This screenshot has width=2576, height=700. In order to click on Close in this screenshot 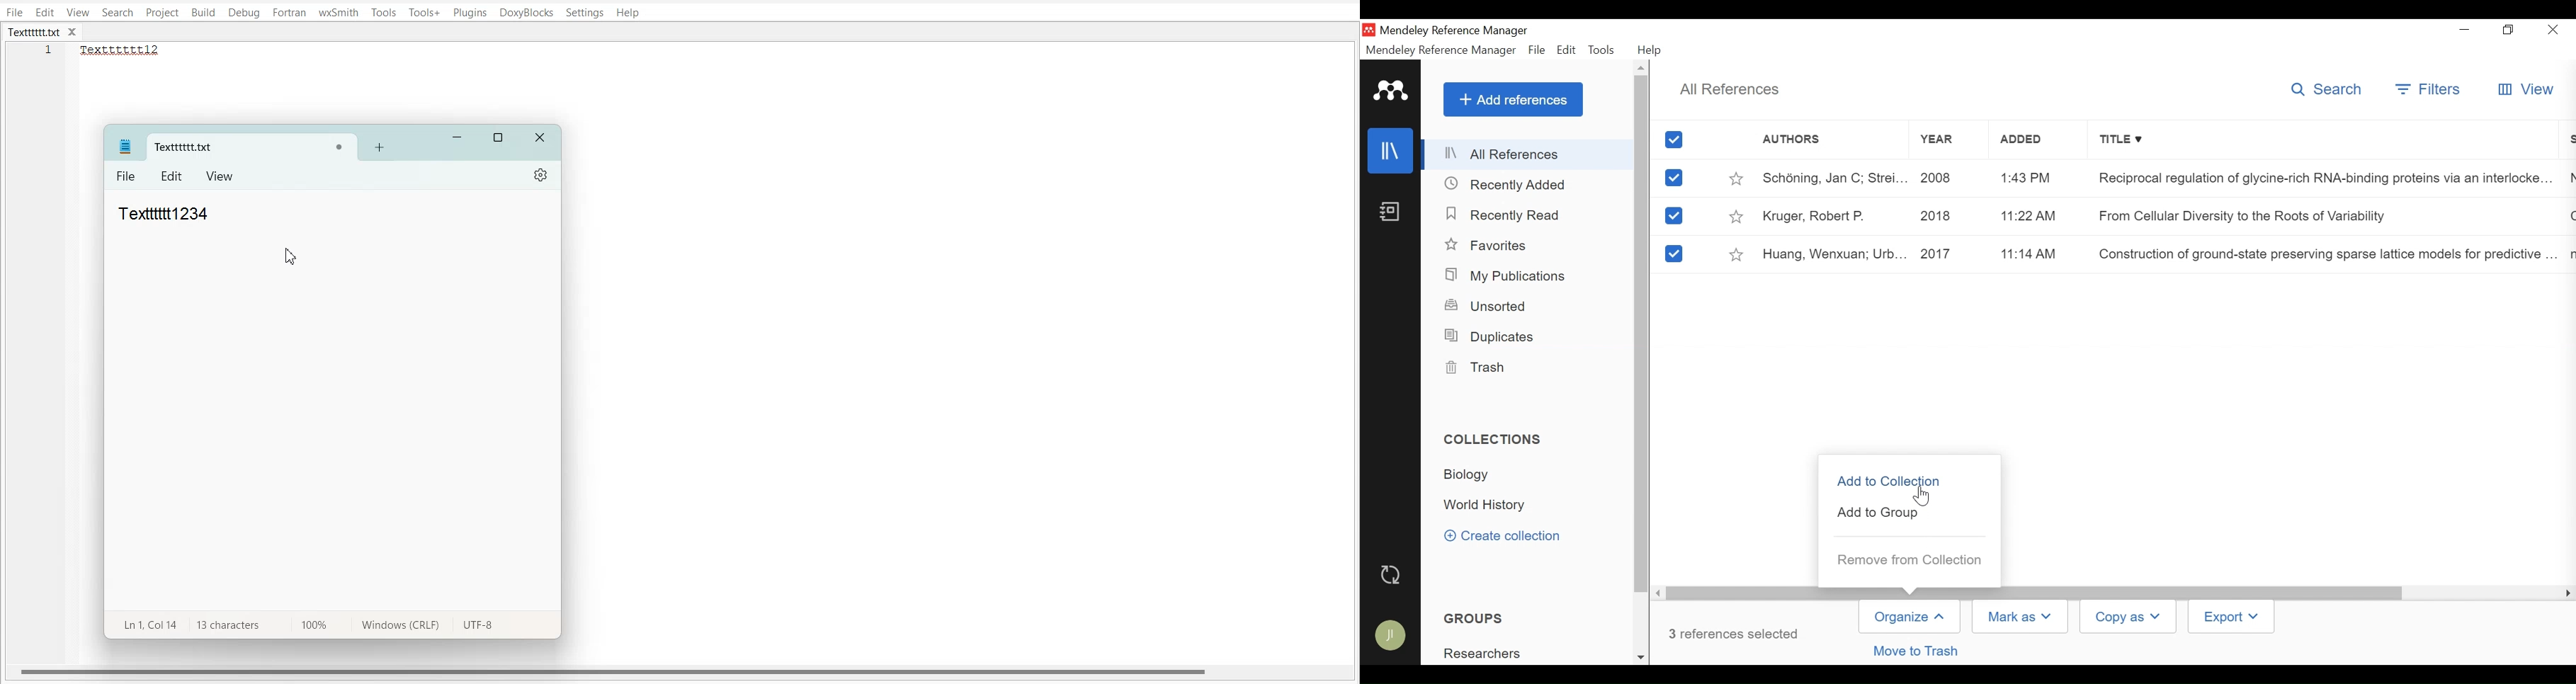, I will do `click(2554, 30)`.